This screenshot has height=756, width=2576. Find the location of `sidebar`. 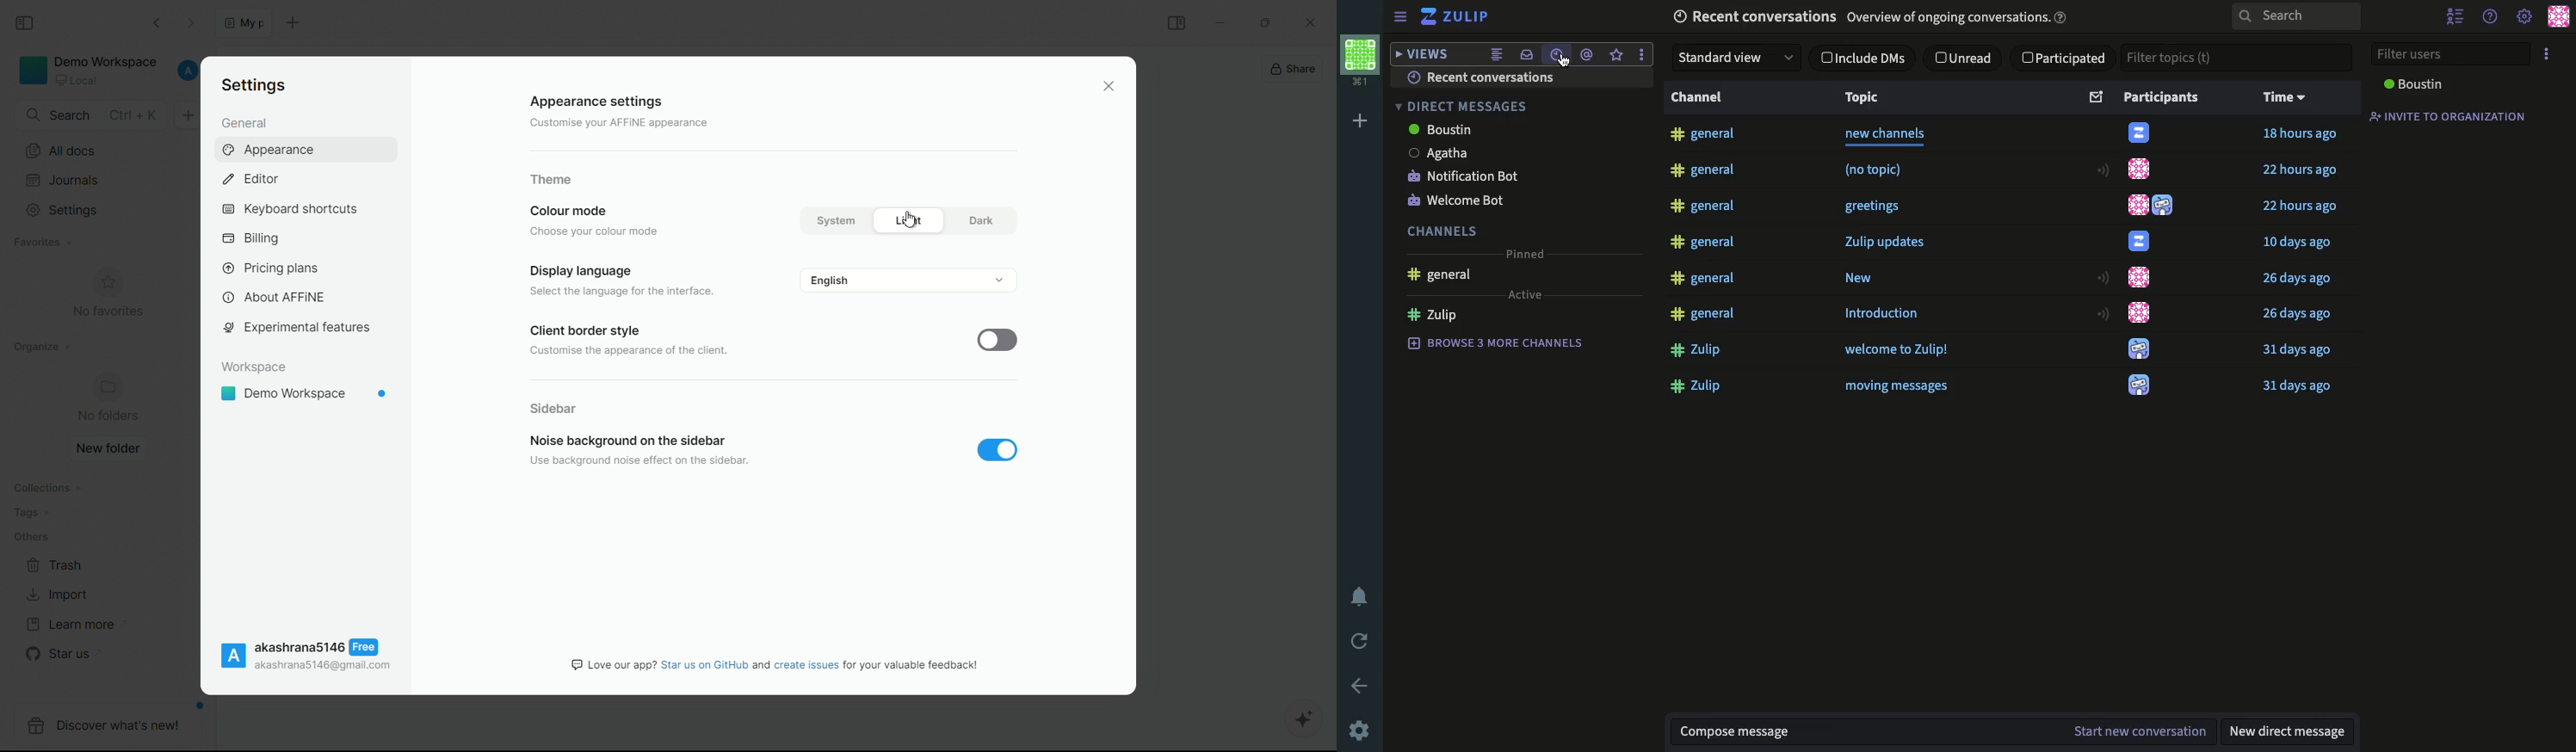

sidebar is located at coordinates (1401, 16).